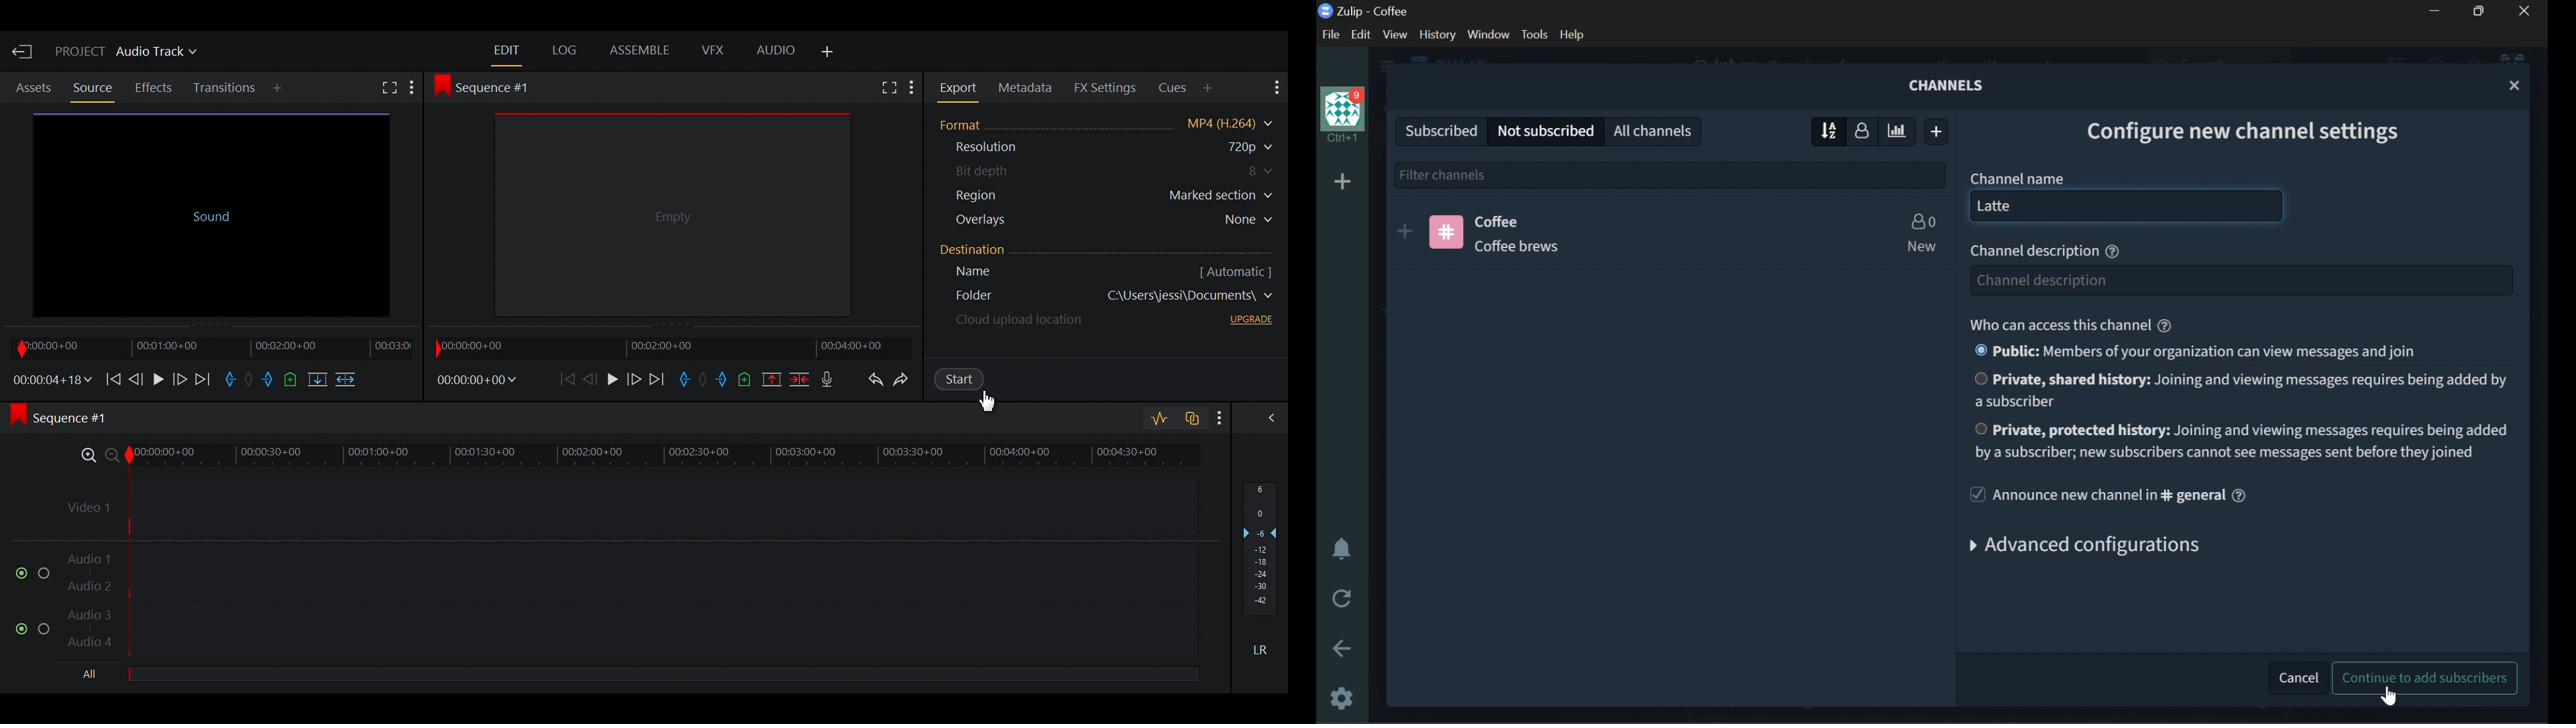  What do you see at coordinates (1824, 131) in the screenshot?
I see `SORT BY NAME` at bounding box center [1824, 131].